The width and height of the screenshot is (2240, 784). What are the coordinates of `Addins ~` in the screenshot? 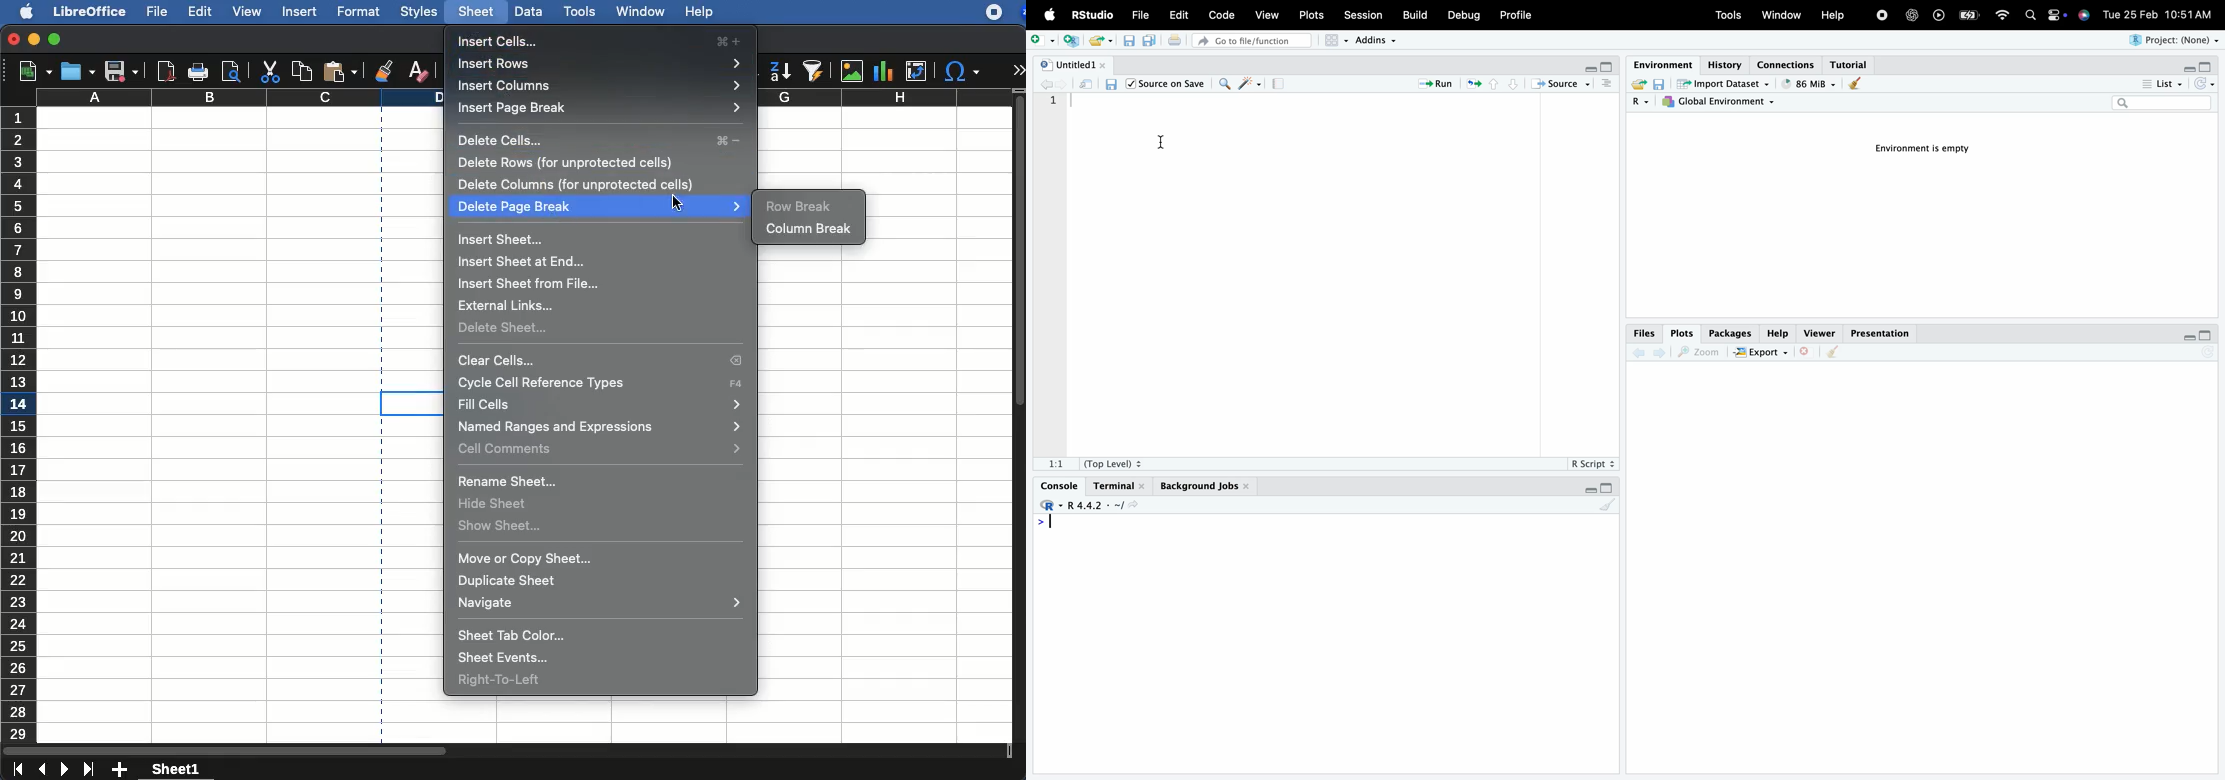 It's located at (1378, 41).